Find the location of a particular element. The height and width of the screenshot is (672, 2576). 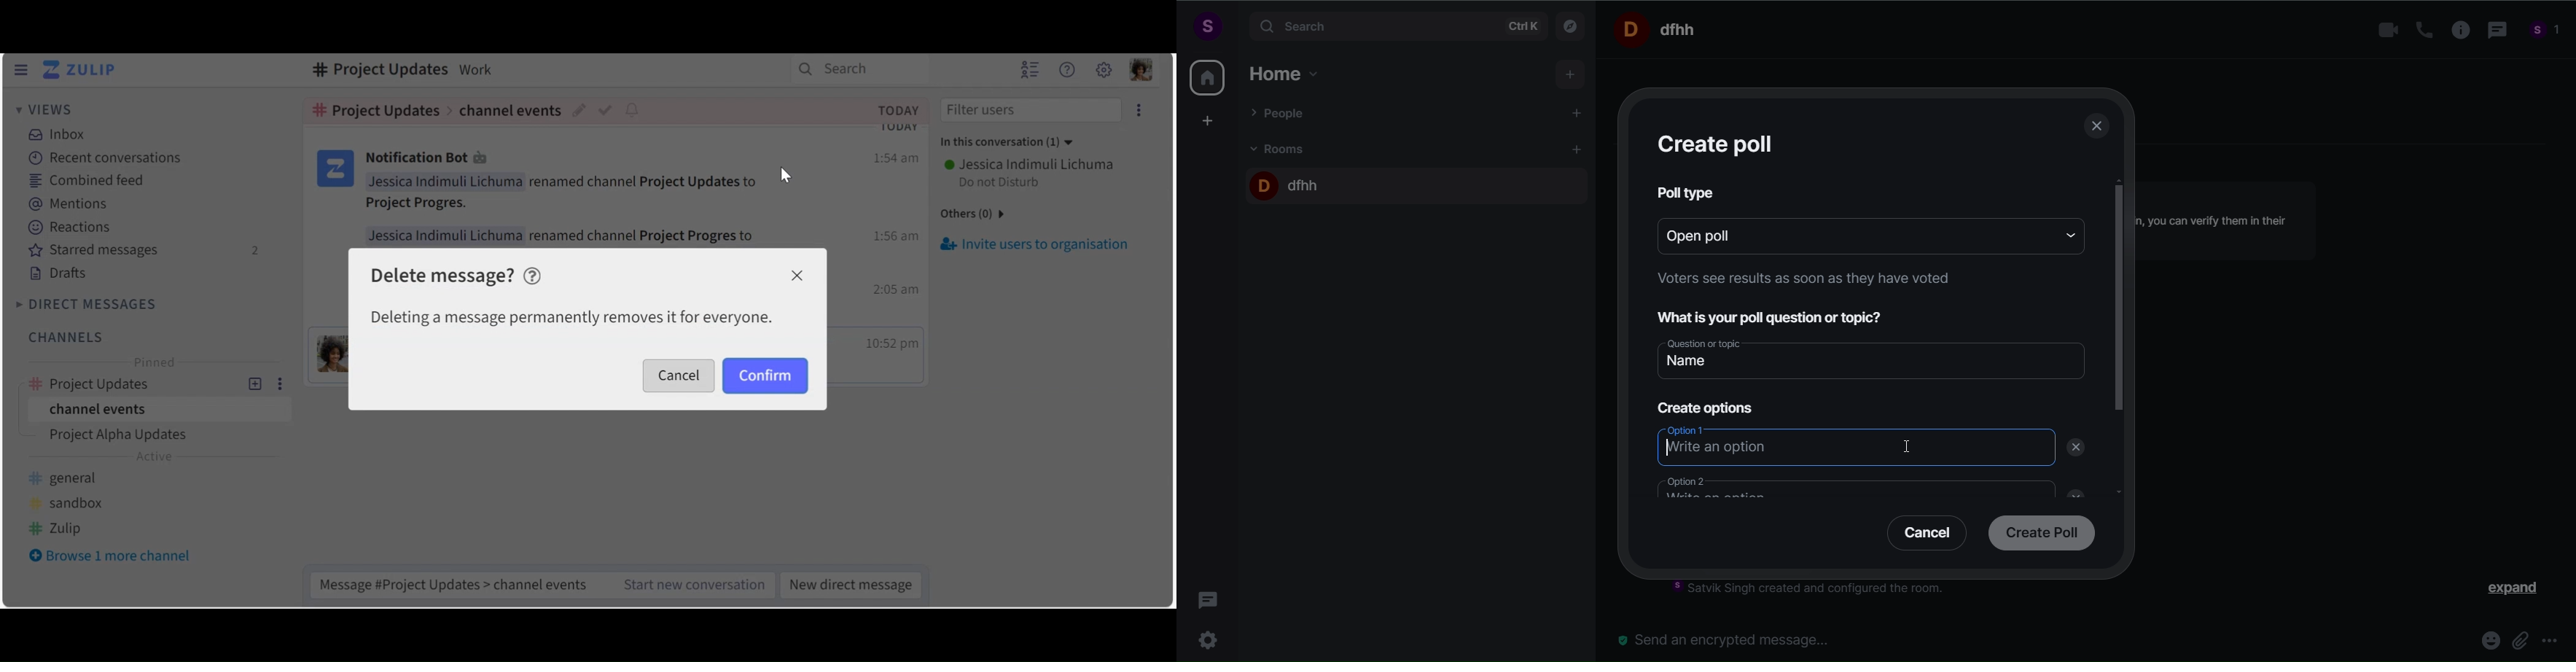

create space is located at coordinates (1208, 120).